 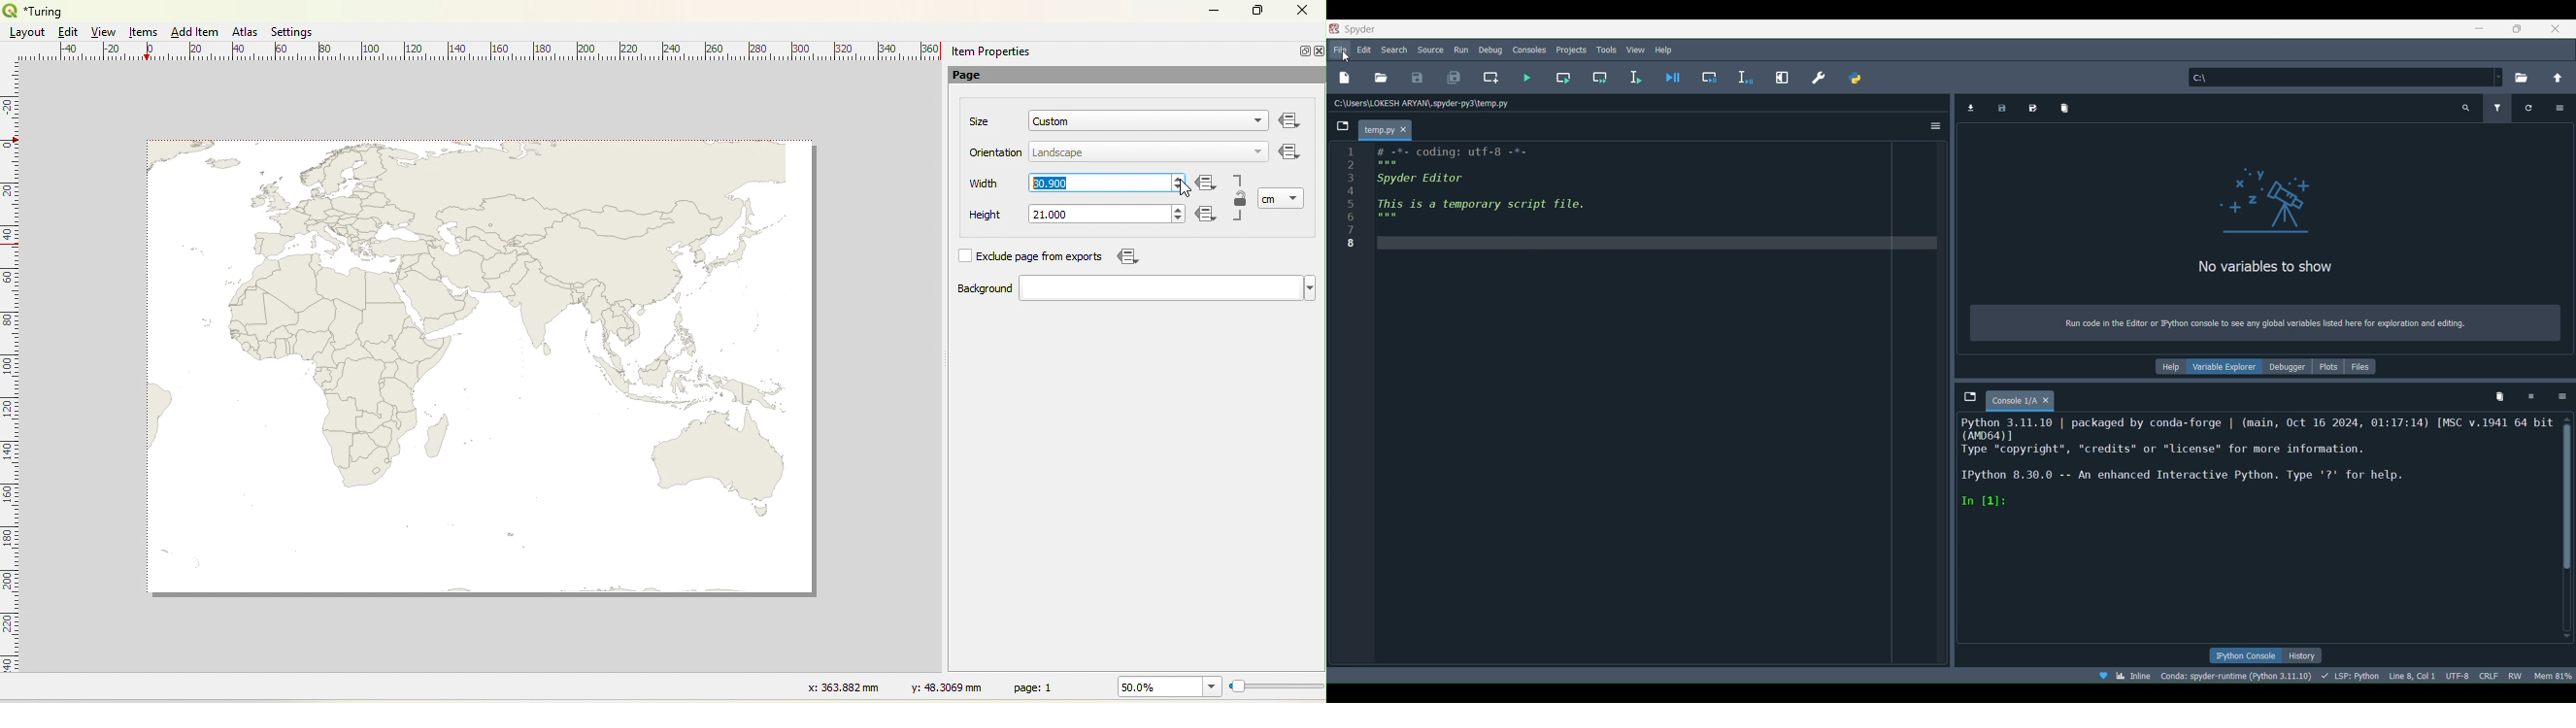 What do you see at coordinates (1365, 49) in the screenshot?
I see `Edit` at bounding box center [1365, 49].